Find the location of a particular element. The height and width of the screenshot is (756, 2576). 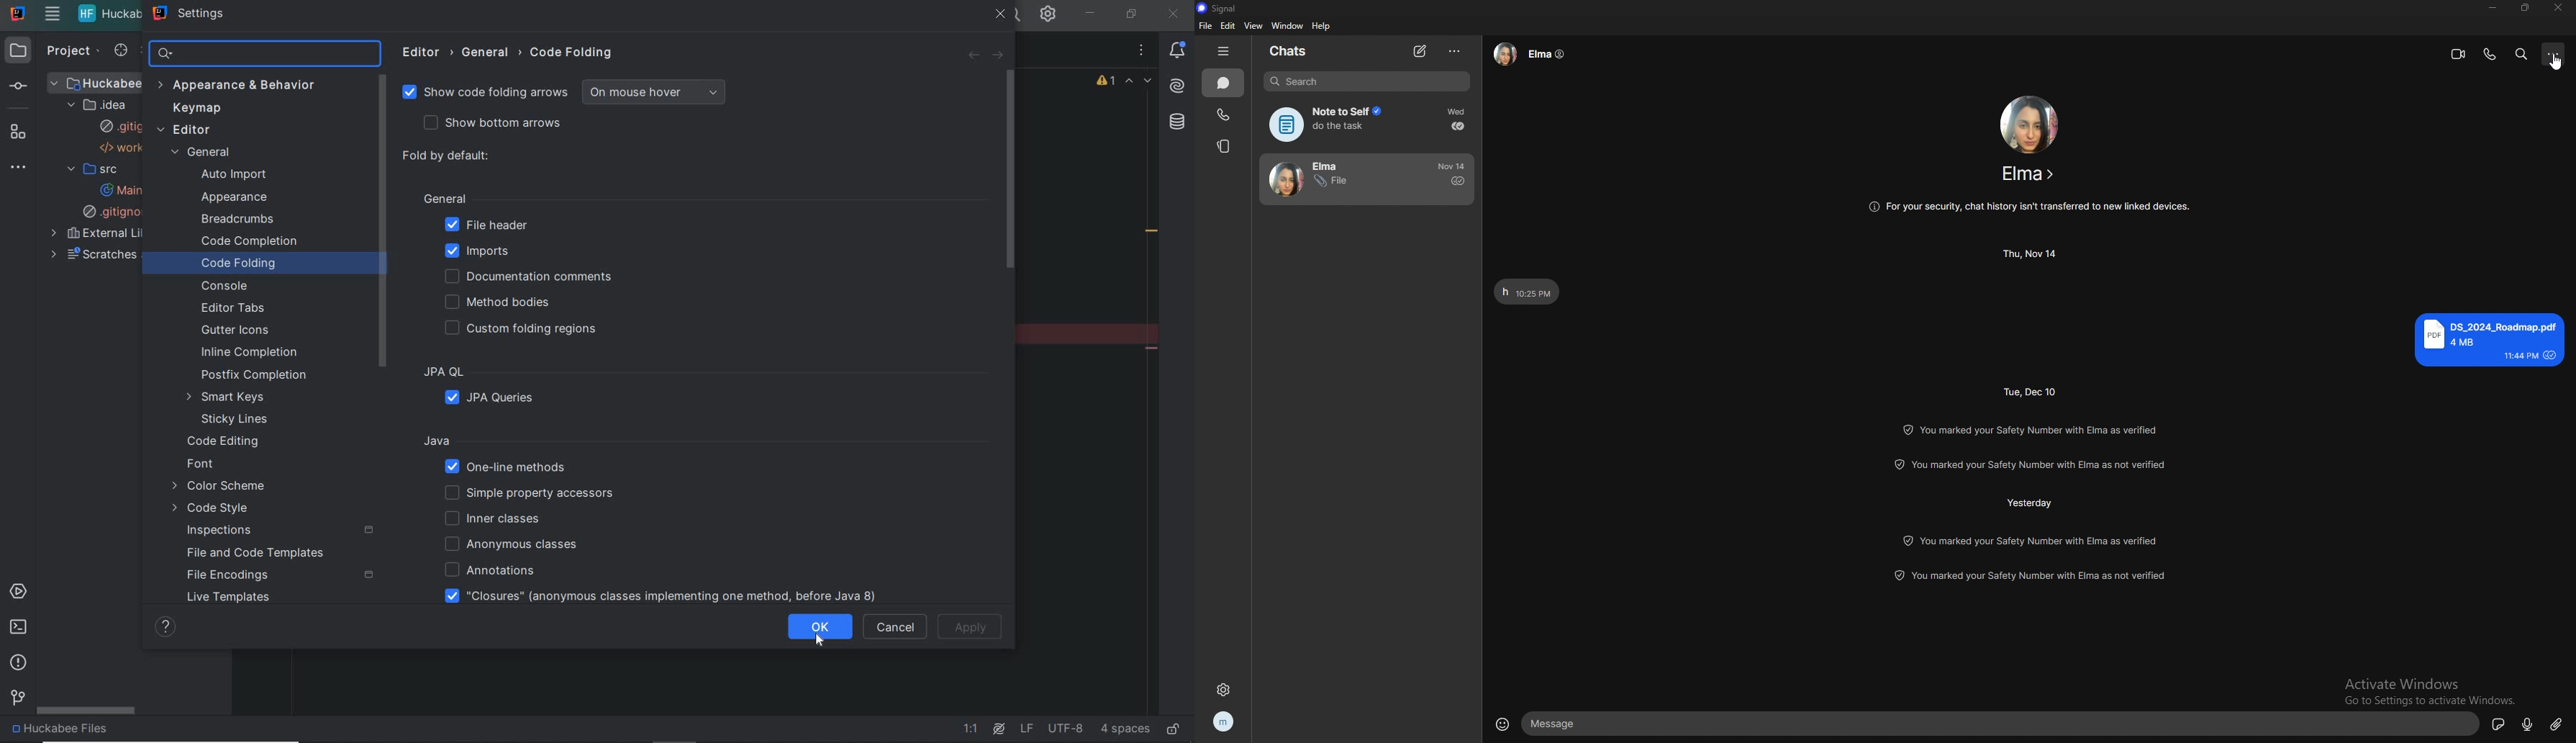

search messages is located at coordinates (2520, 54).